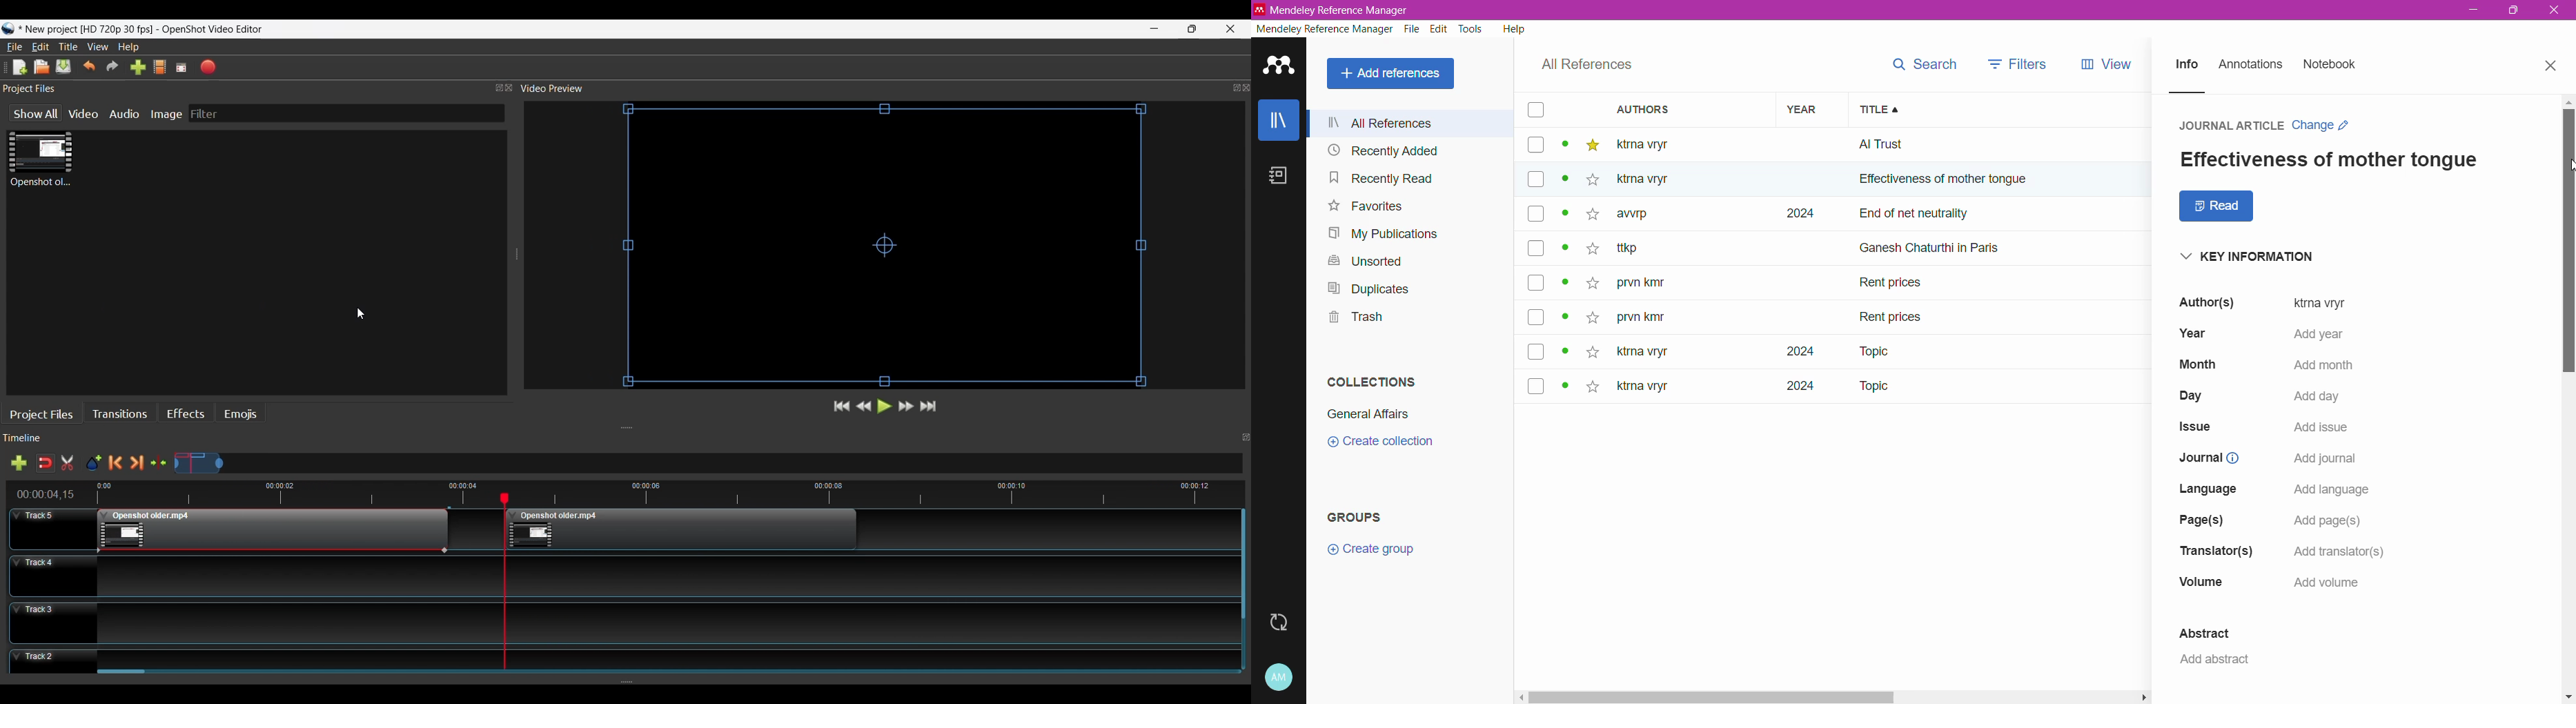  I want to click on dot , so click(1565, 217).